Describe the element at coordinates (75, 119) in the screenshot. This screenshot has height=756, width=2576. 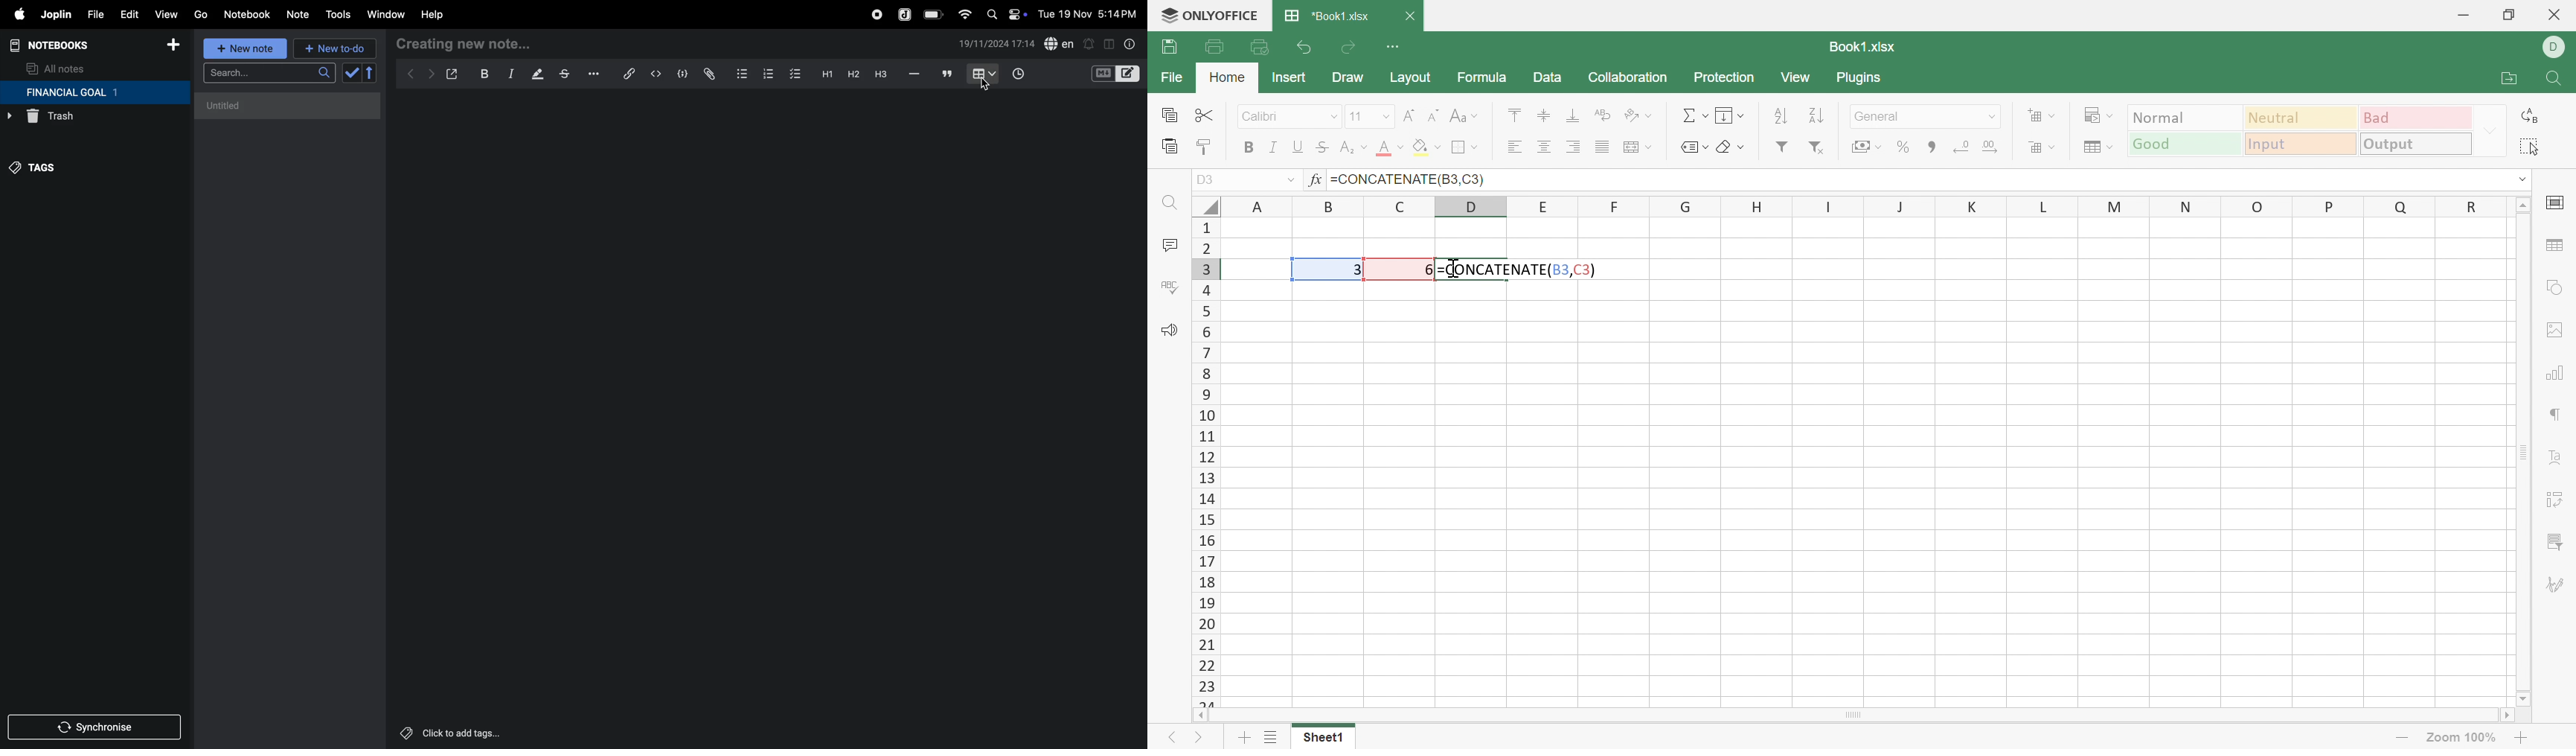
I see `trash` at that location.